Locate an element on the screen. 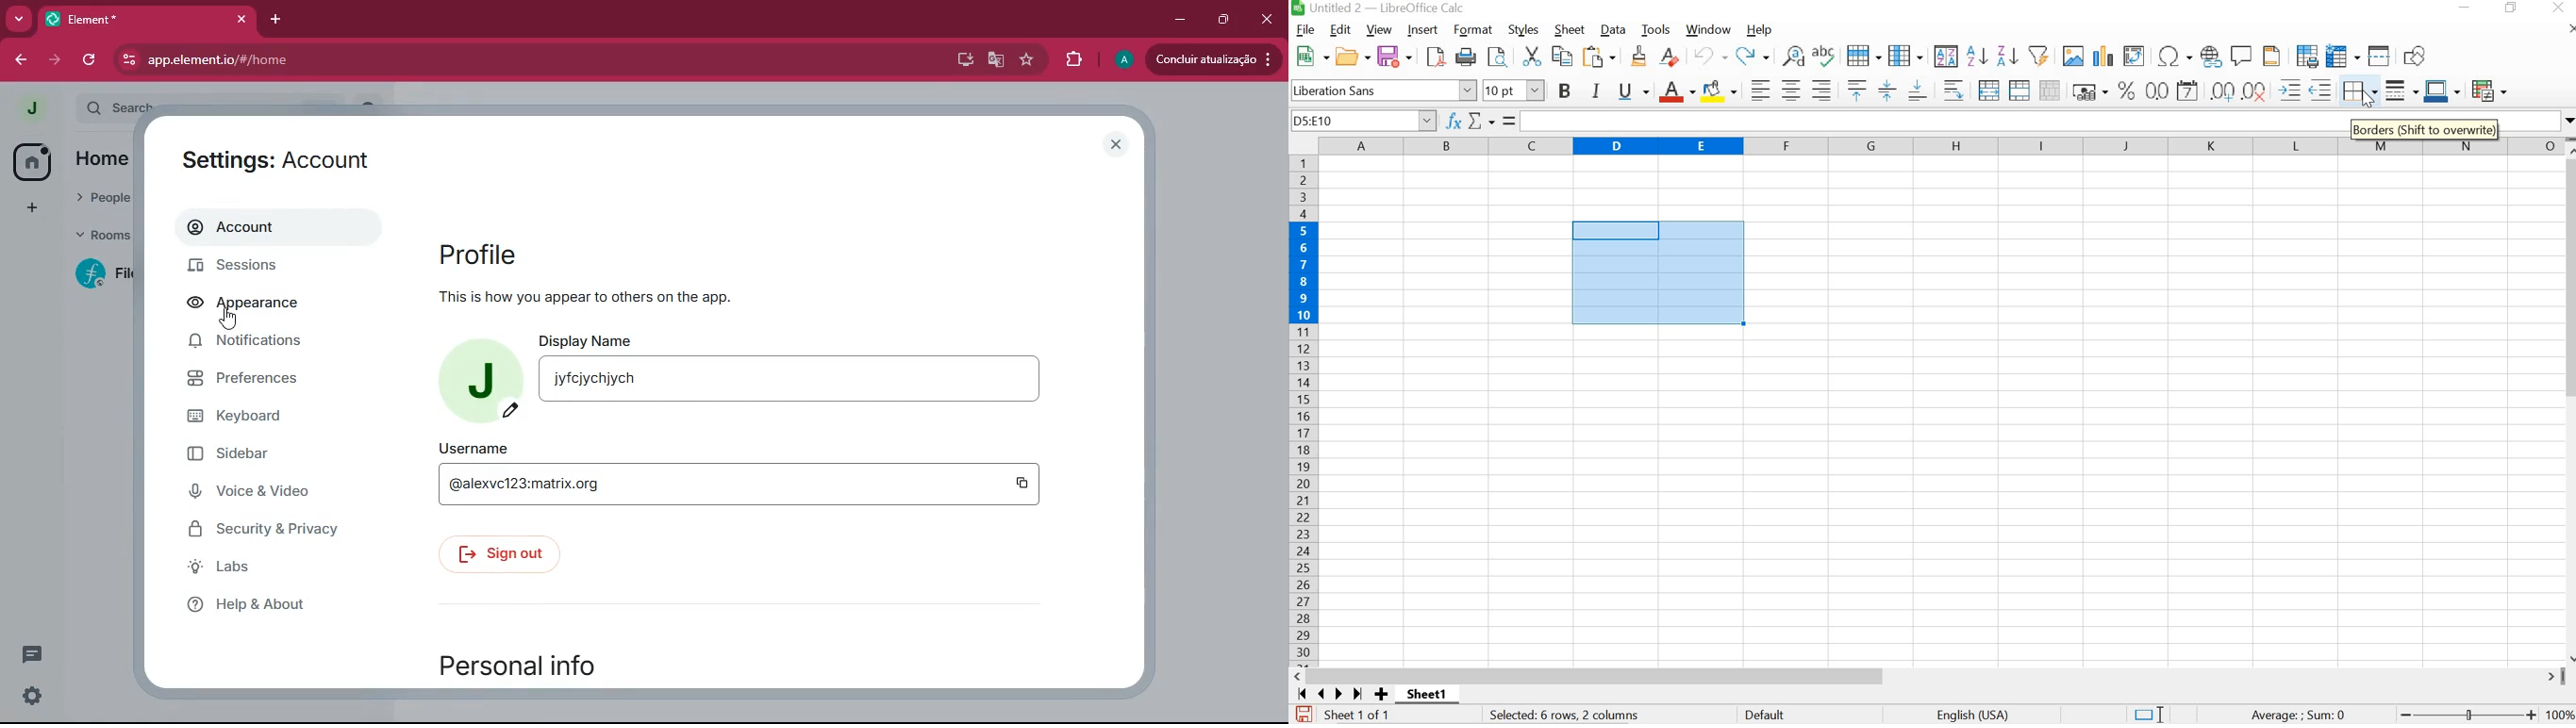 The height and width of the screenshot is (728, 2576). preferences is located at coordinates (269, 380).